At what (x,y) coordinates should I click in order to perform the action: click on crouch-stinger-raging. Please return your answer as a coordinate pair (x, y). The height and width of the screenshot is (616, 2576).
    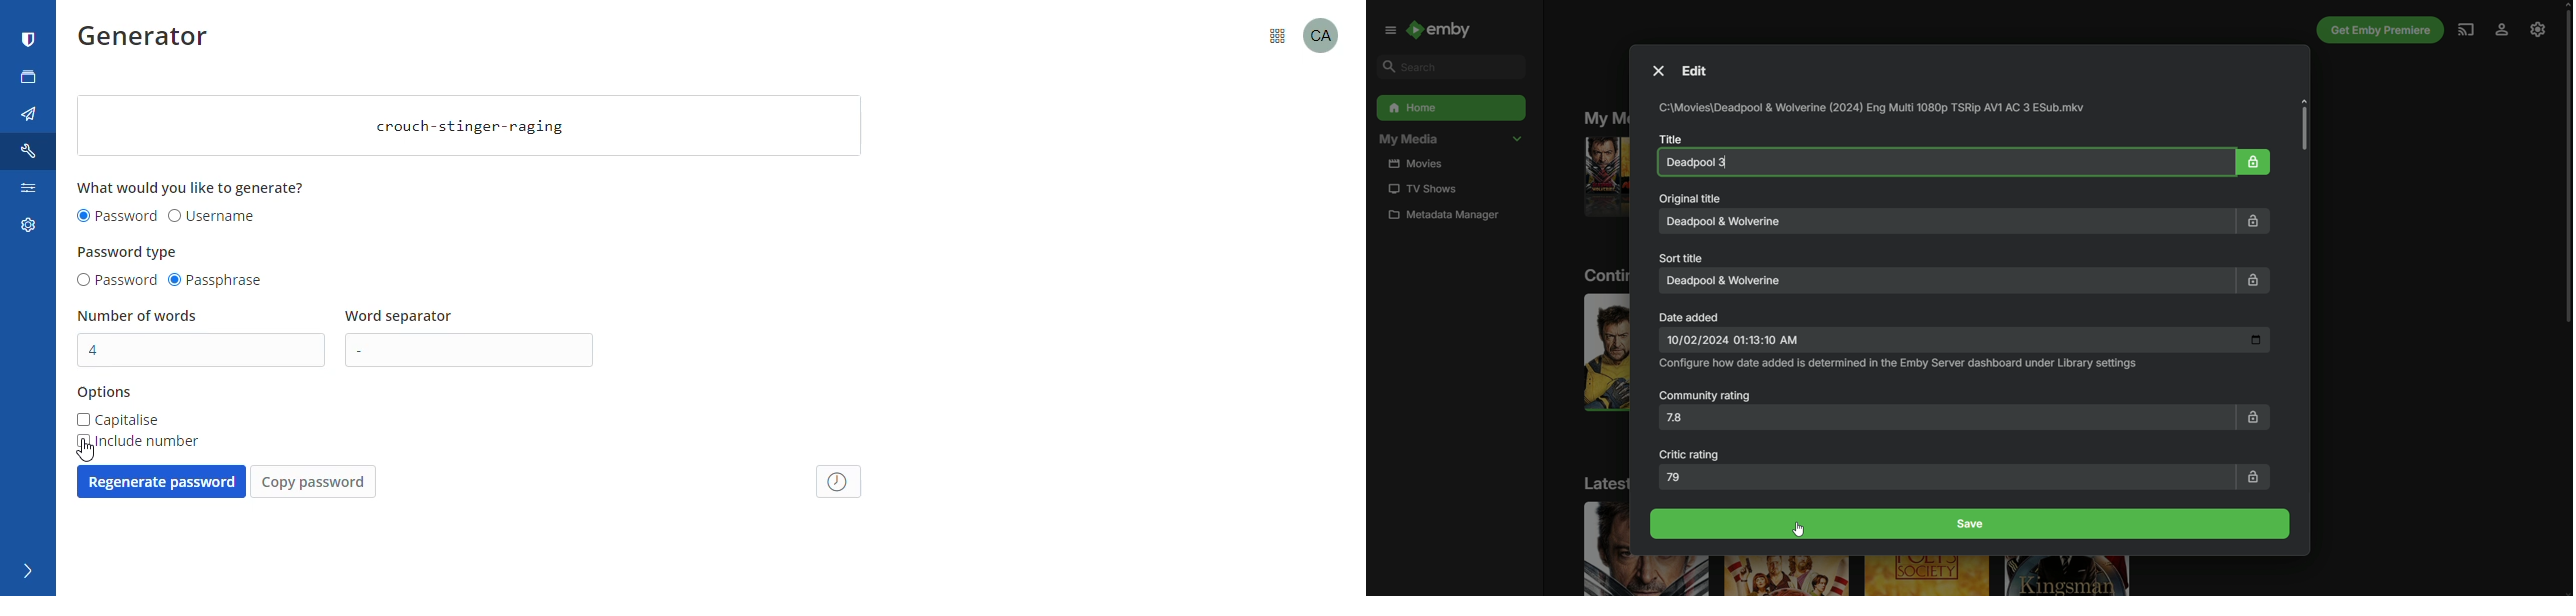
    Looking at the image, I should click on (471, 126).